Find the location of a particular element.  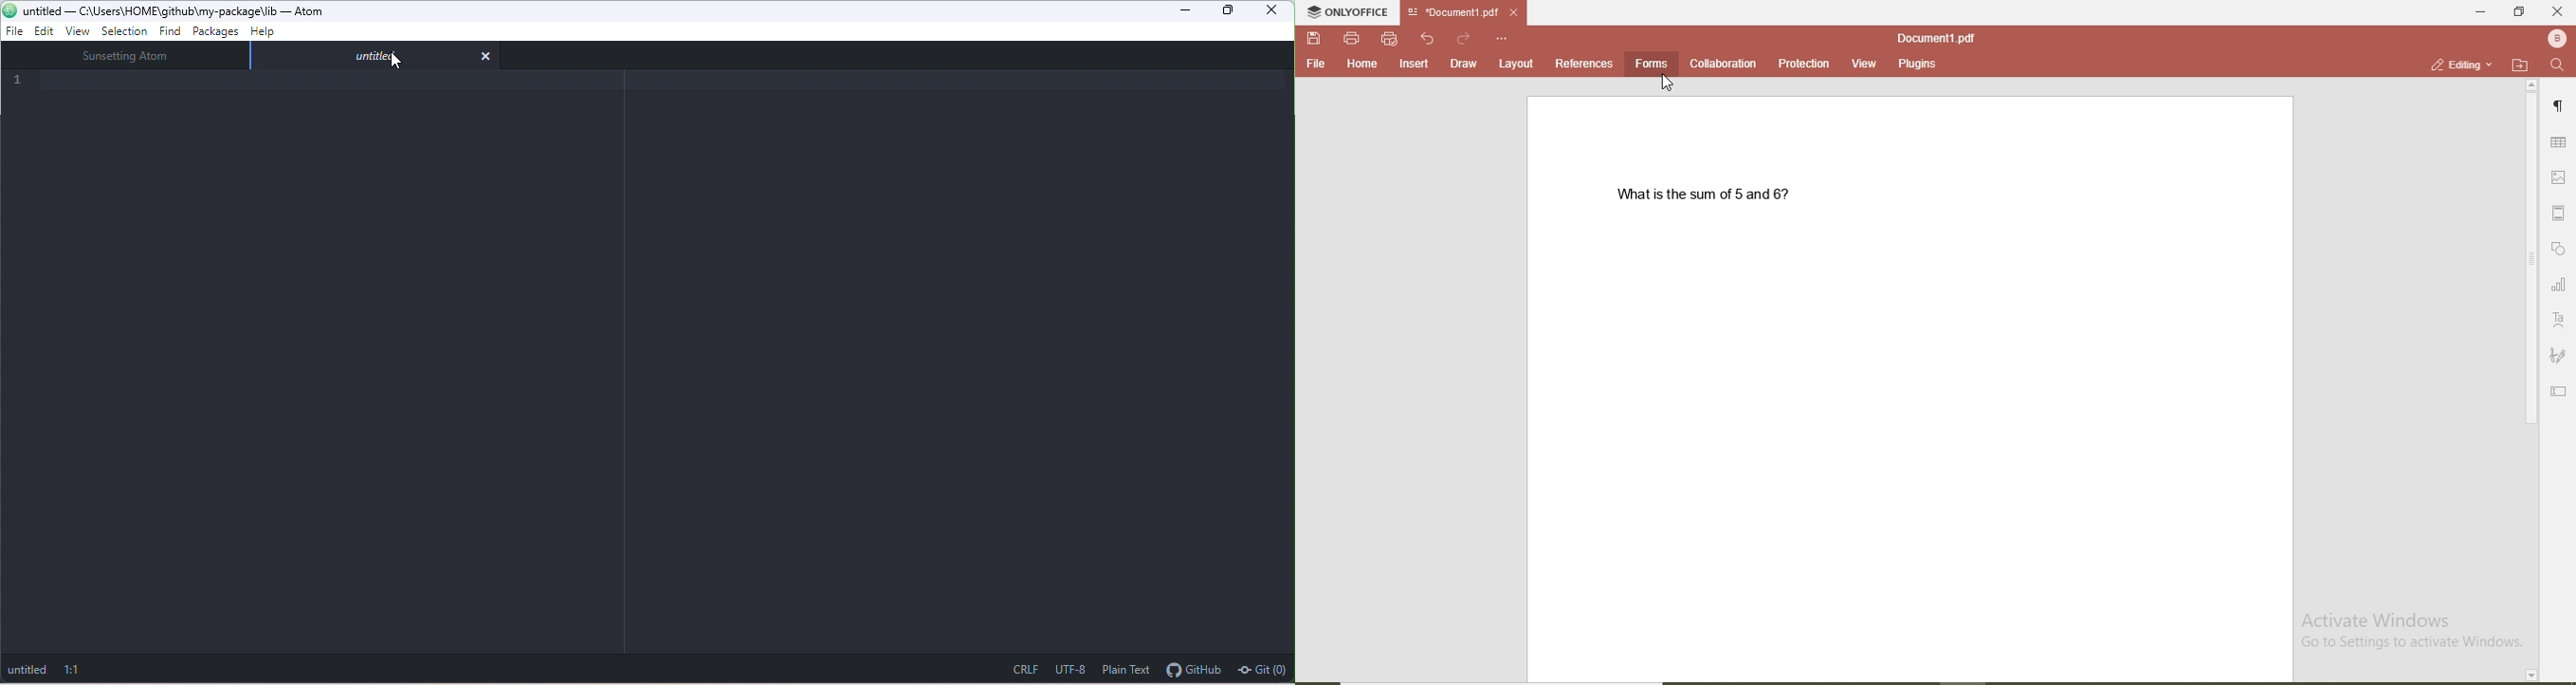

file name tab is located at coordinates (1455, 12).